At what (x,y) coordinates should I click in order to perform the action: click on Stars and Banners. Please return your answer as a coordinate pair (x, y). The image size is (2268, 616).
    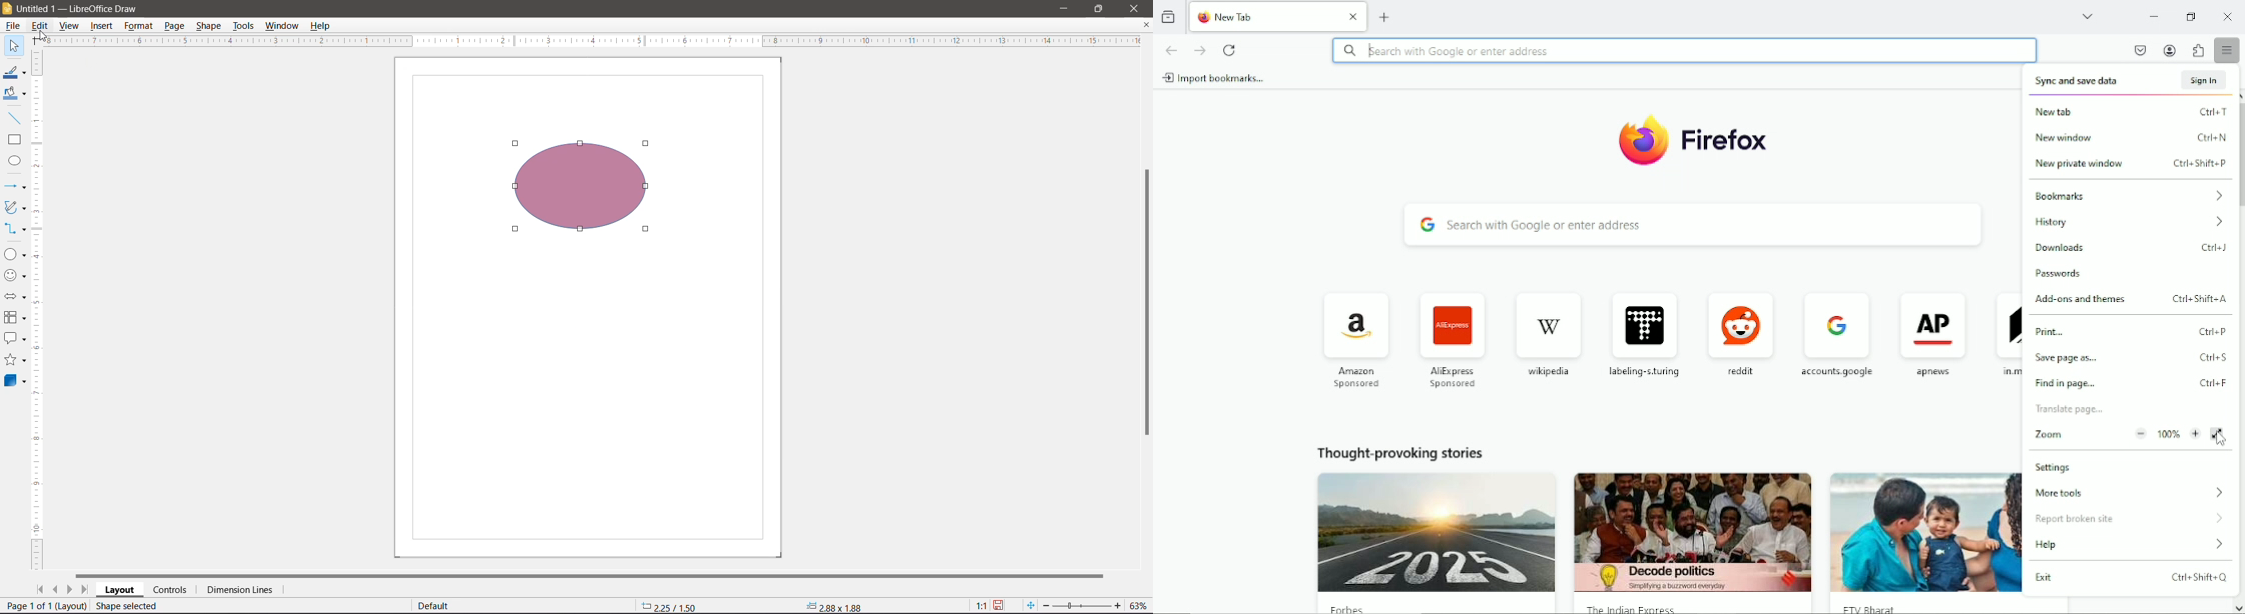
    Looking at the image, I should click on (16, 359).